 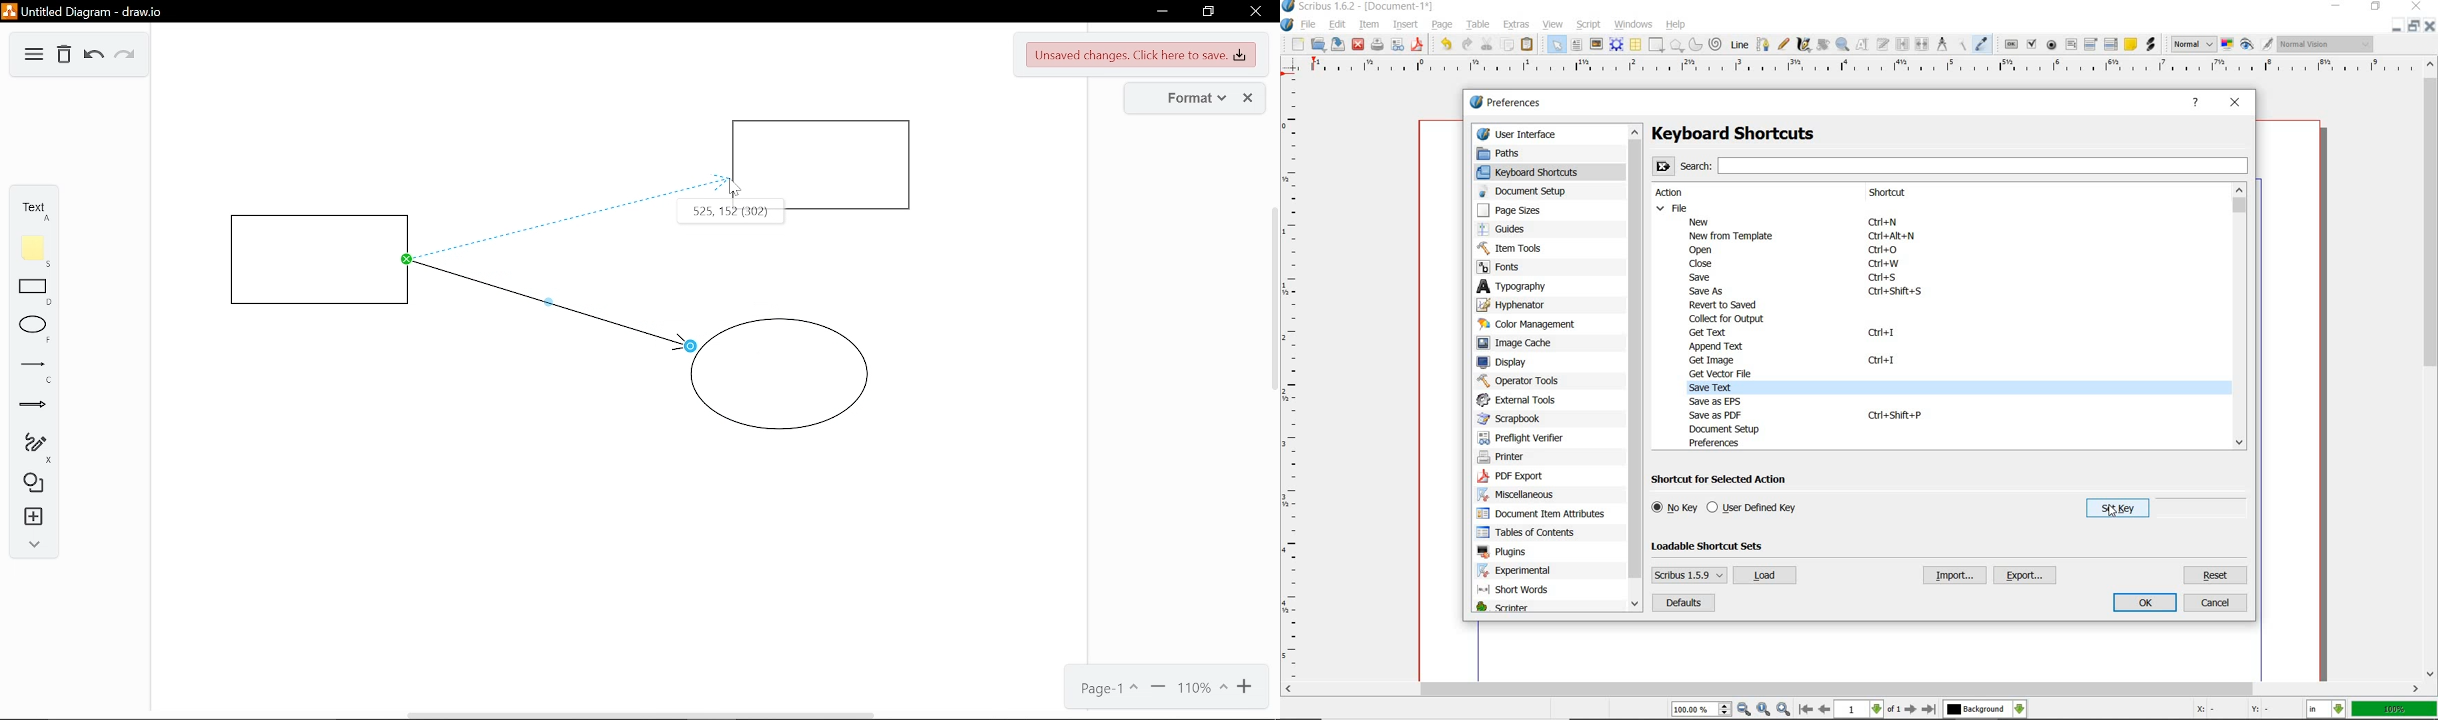 What do you see at coordinates (1901, 193) in the screenshot?
I see `shortcut` at bounding box center [1901, 193].